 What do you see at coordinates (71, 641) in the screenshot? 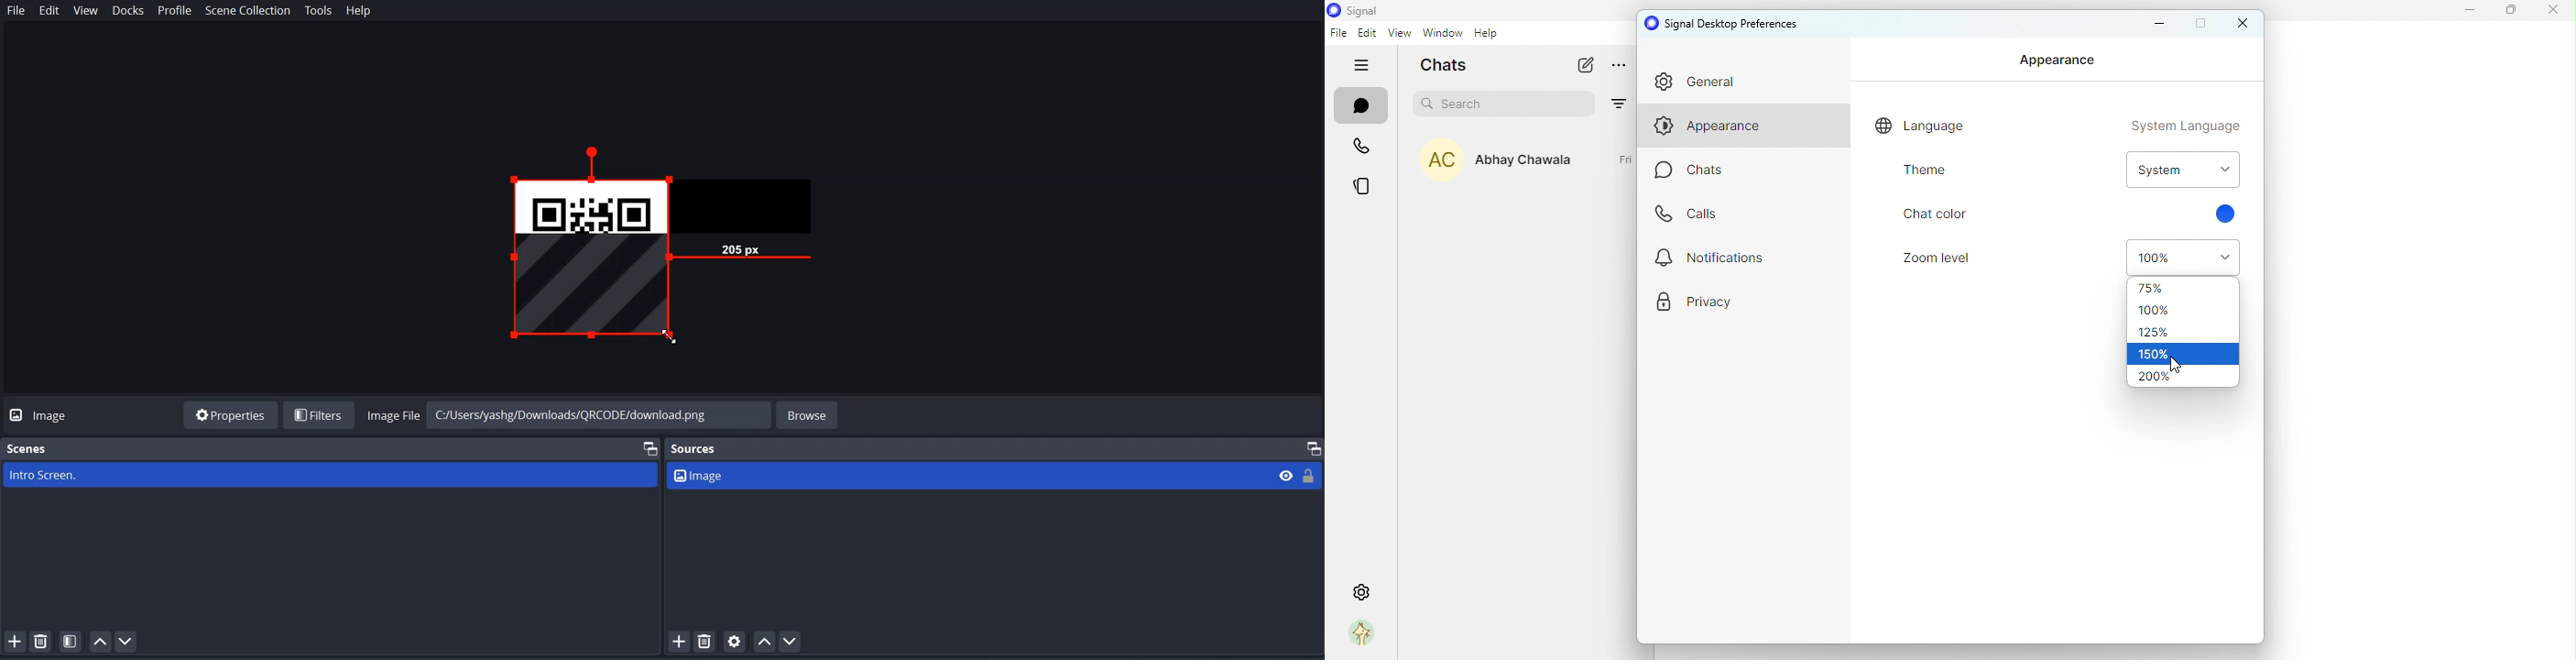
I see `Open scene Filter` at bounding box center [71, 641].